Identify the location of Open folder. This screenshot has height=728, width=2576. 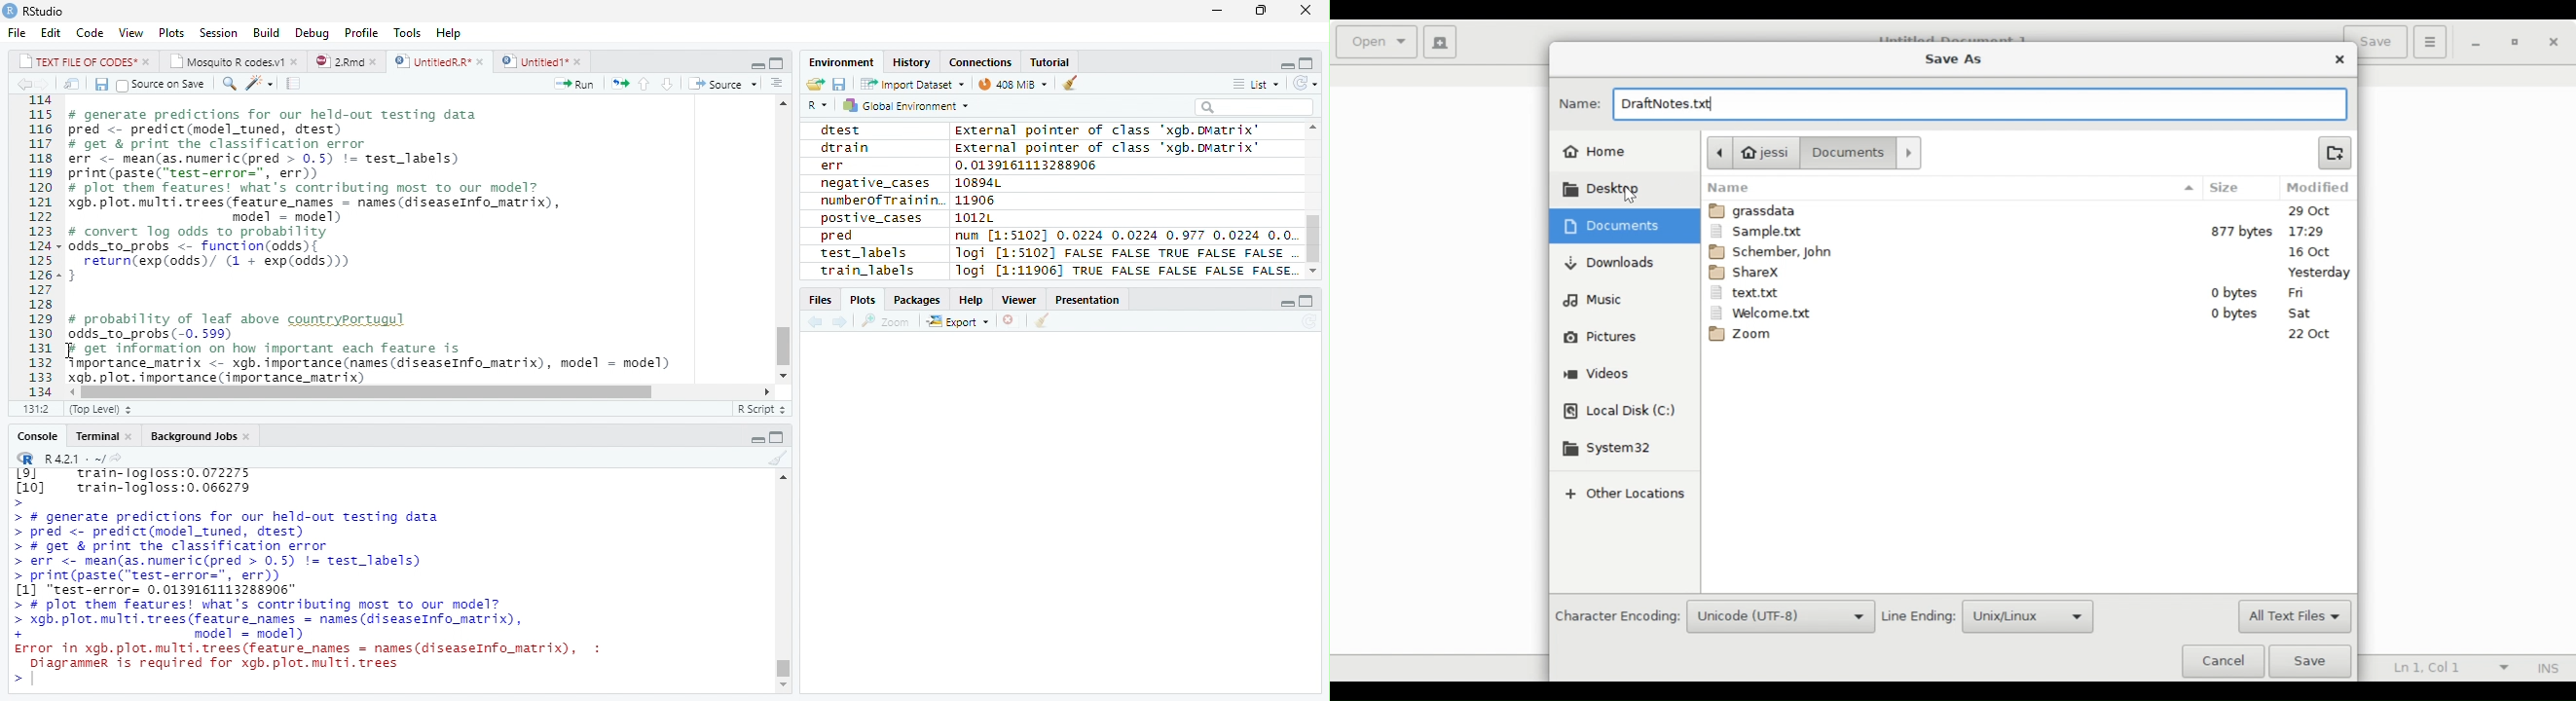
(815, 83).